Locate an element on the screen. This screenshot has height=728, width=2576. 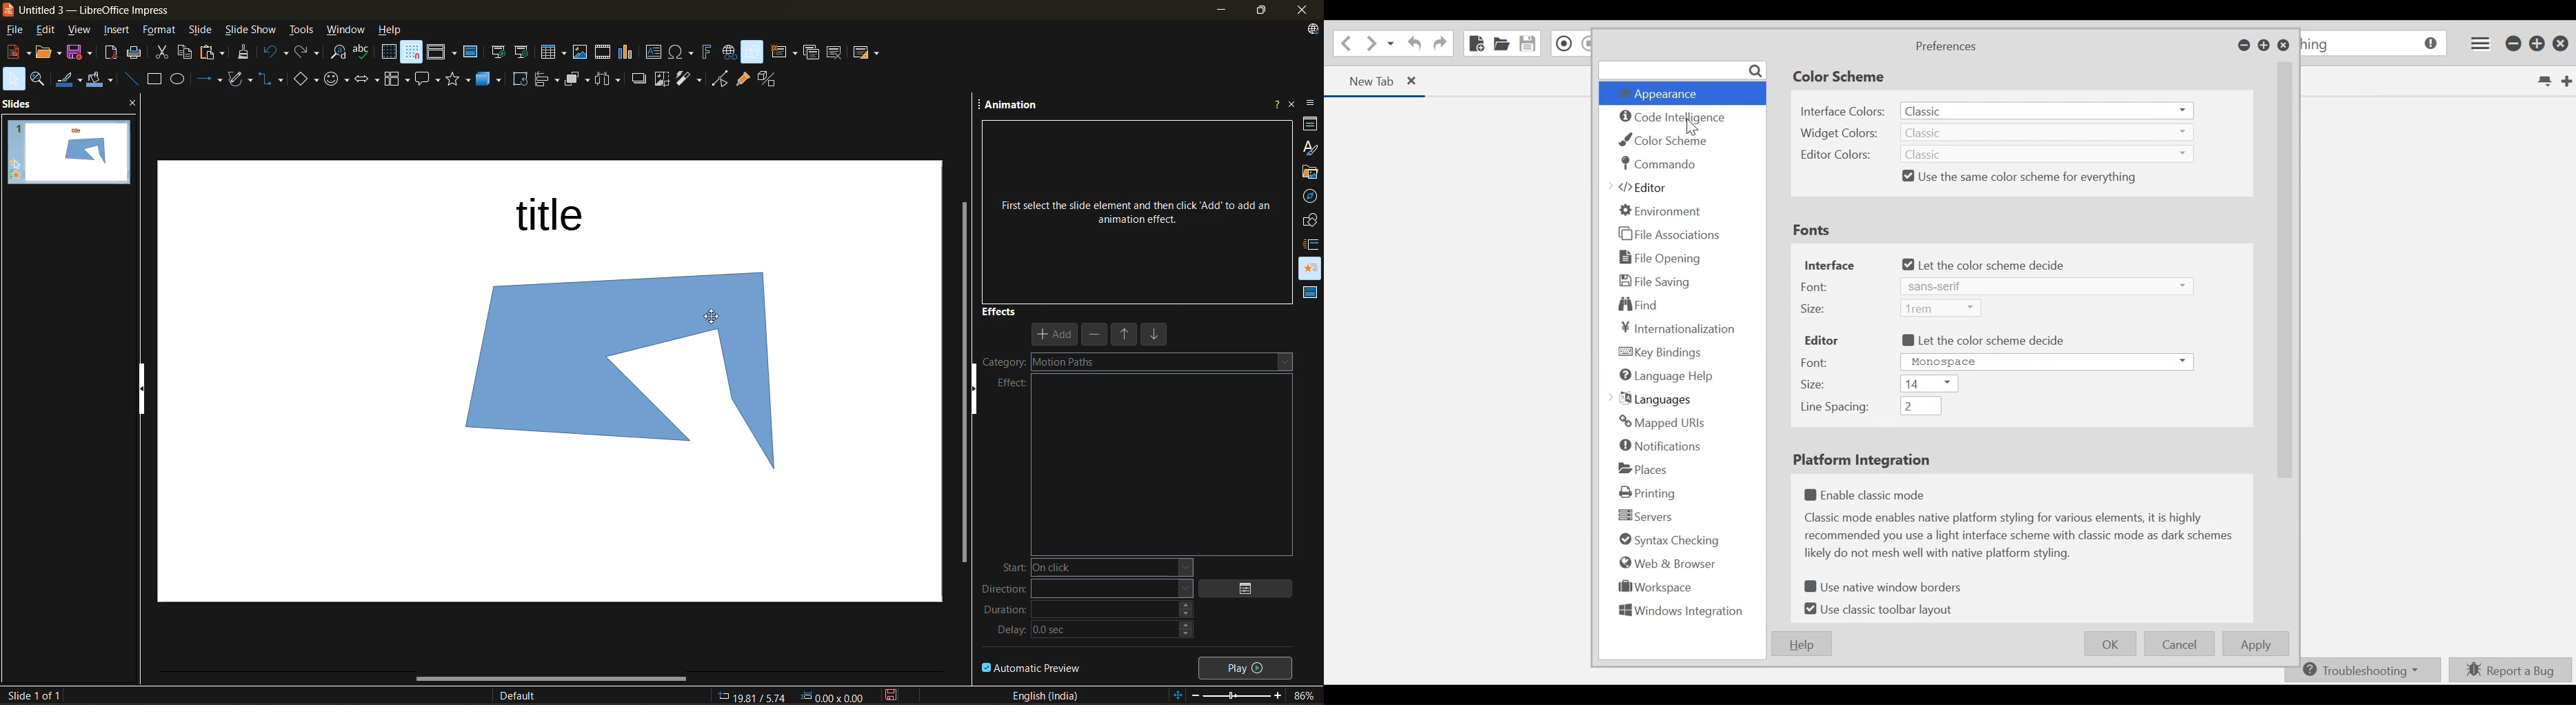
distribute is located at coordinates (610, 80).